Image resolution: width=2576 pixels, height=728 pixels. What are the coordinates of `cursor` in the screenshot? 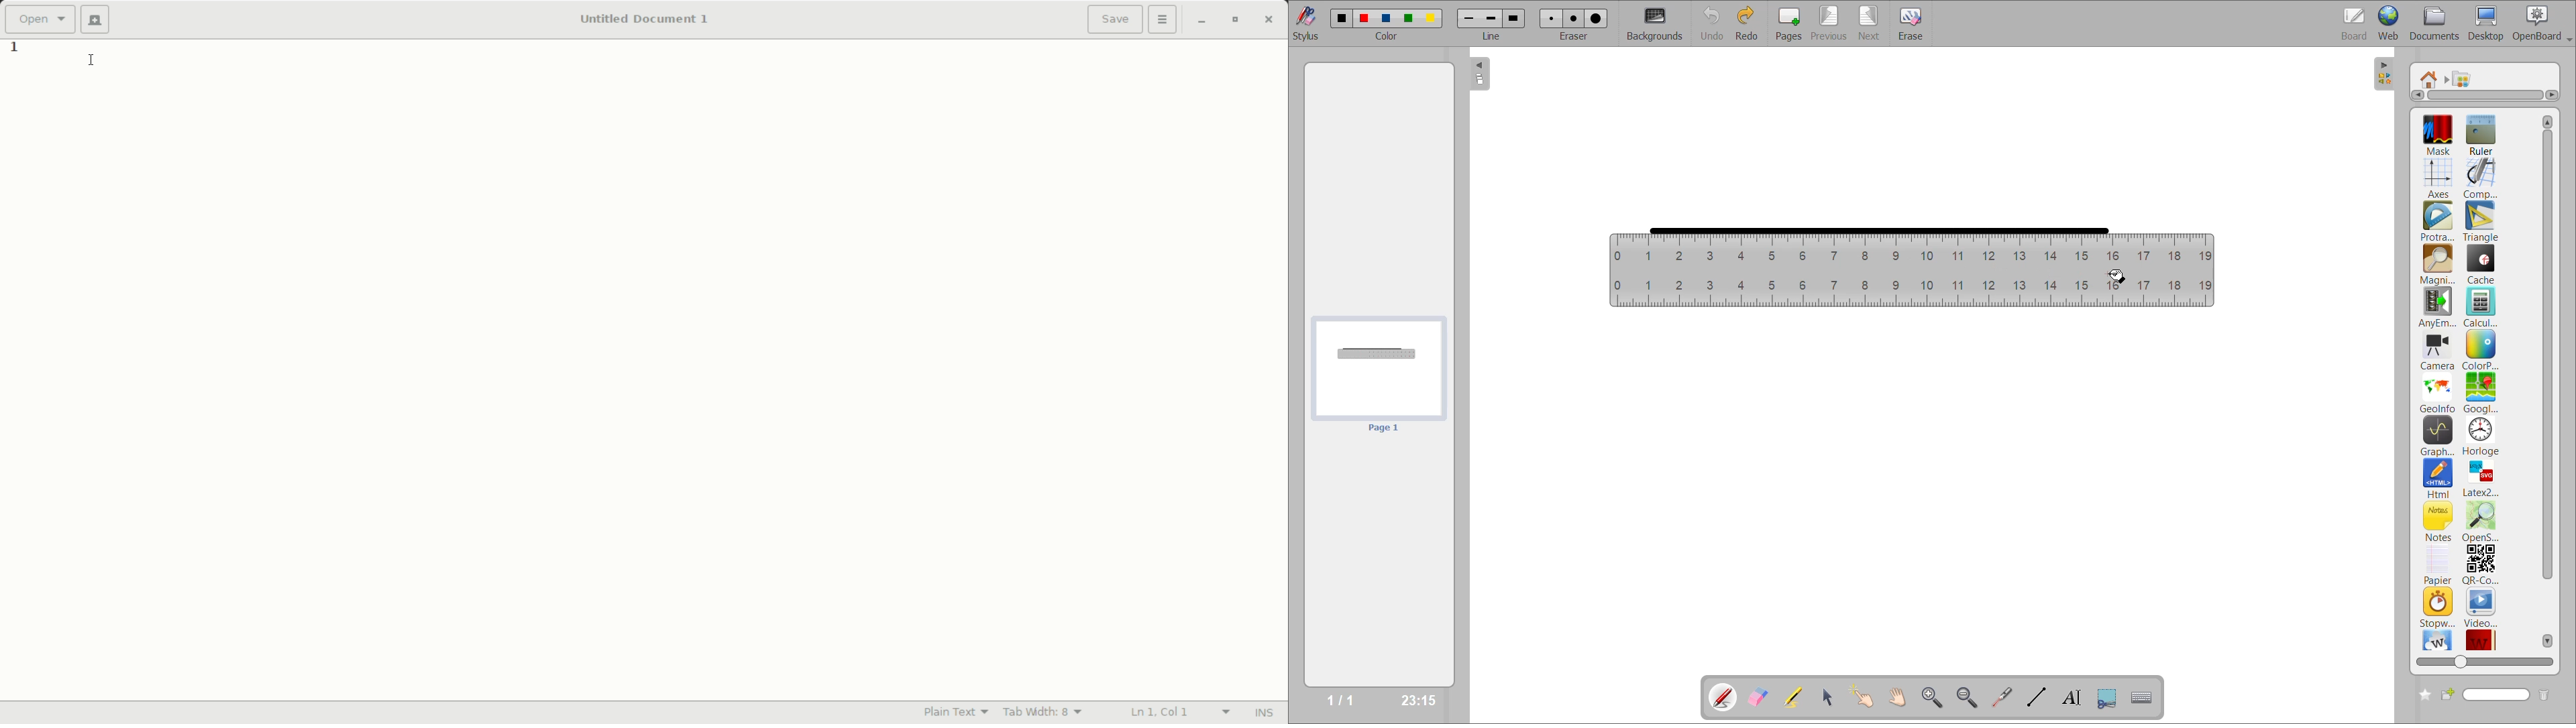 It's located at (92, 60).